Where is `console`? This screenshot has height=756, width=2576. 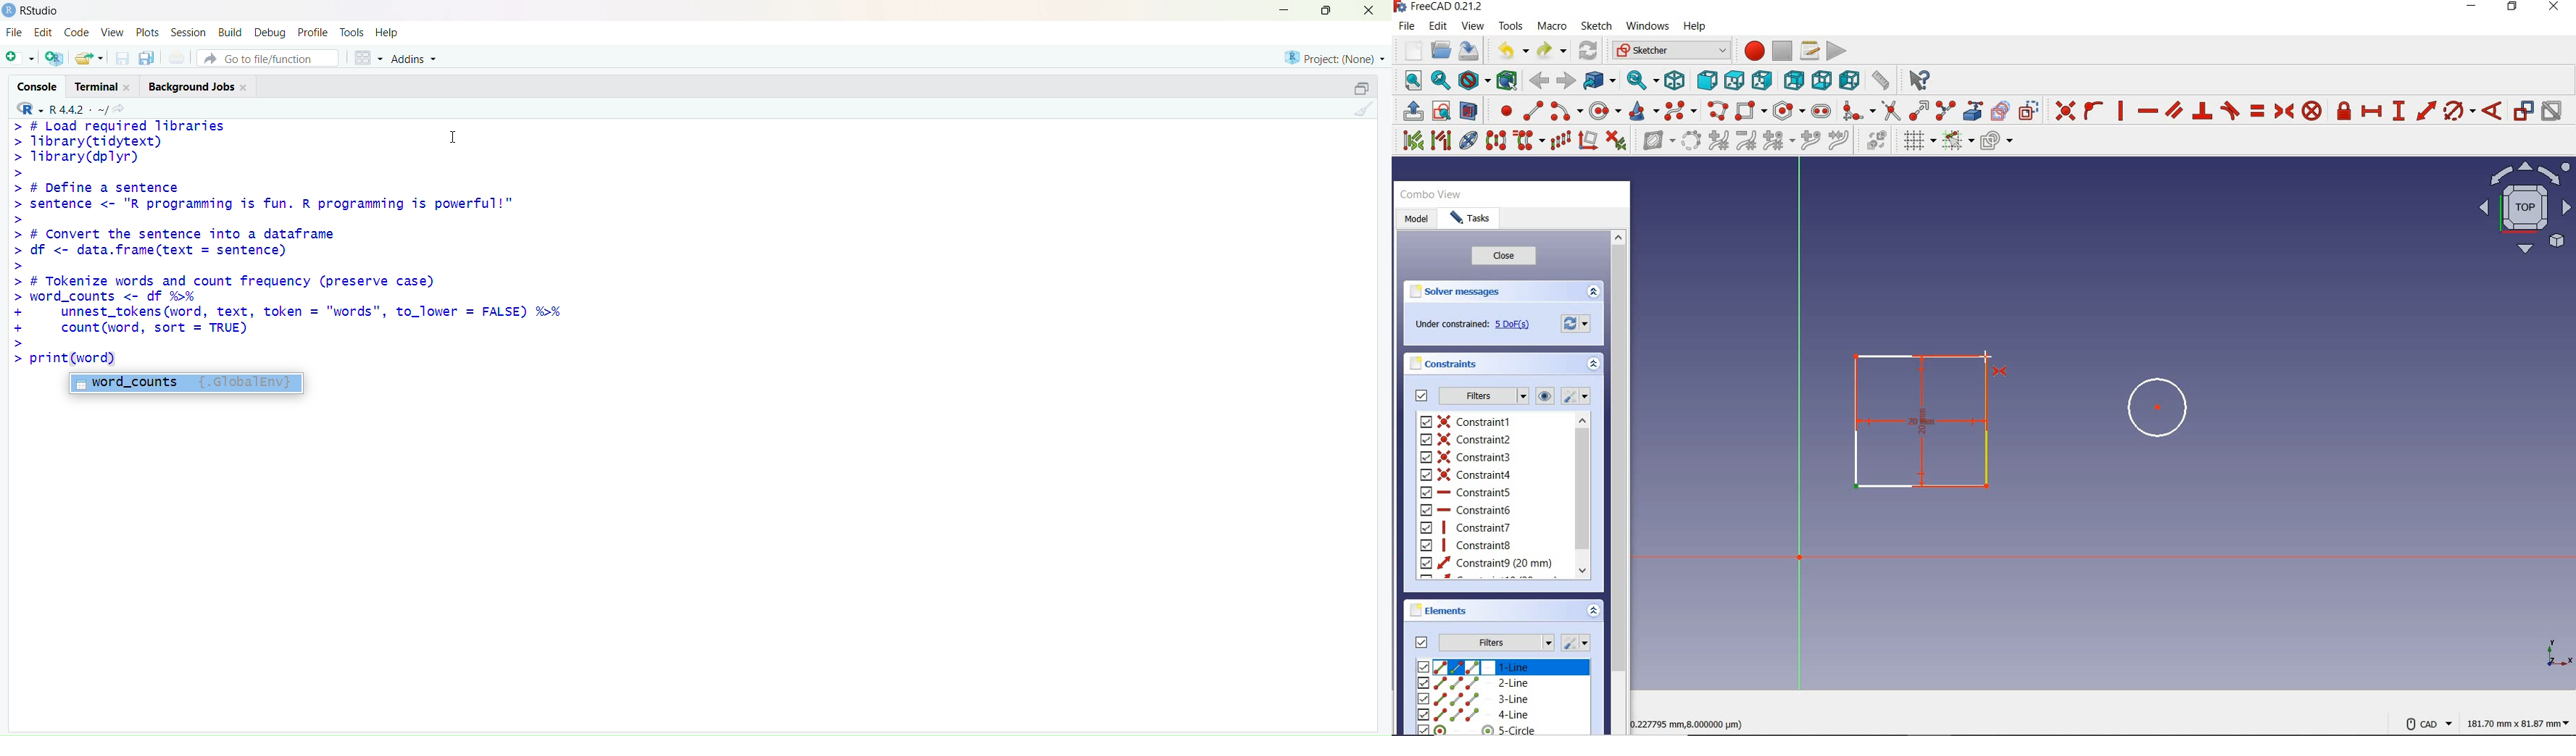 console is located at coordinates (40, 86).